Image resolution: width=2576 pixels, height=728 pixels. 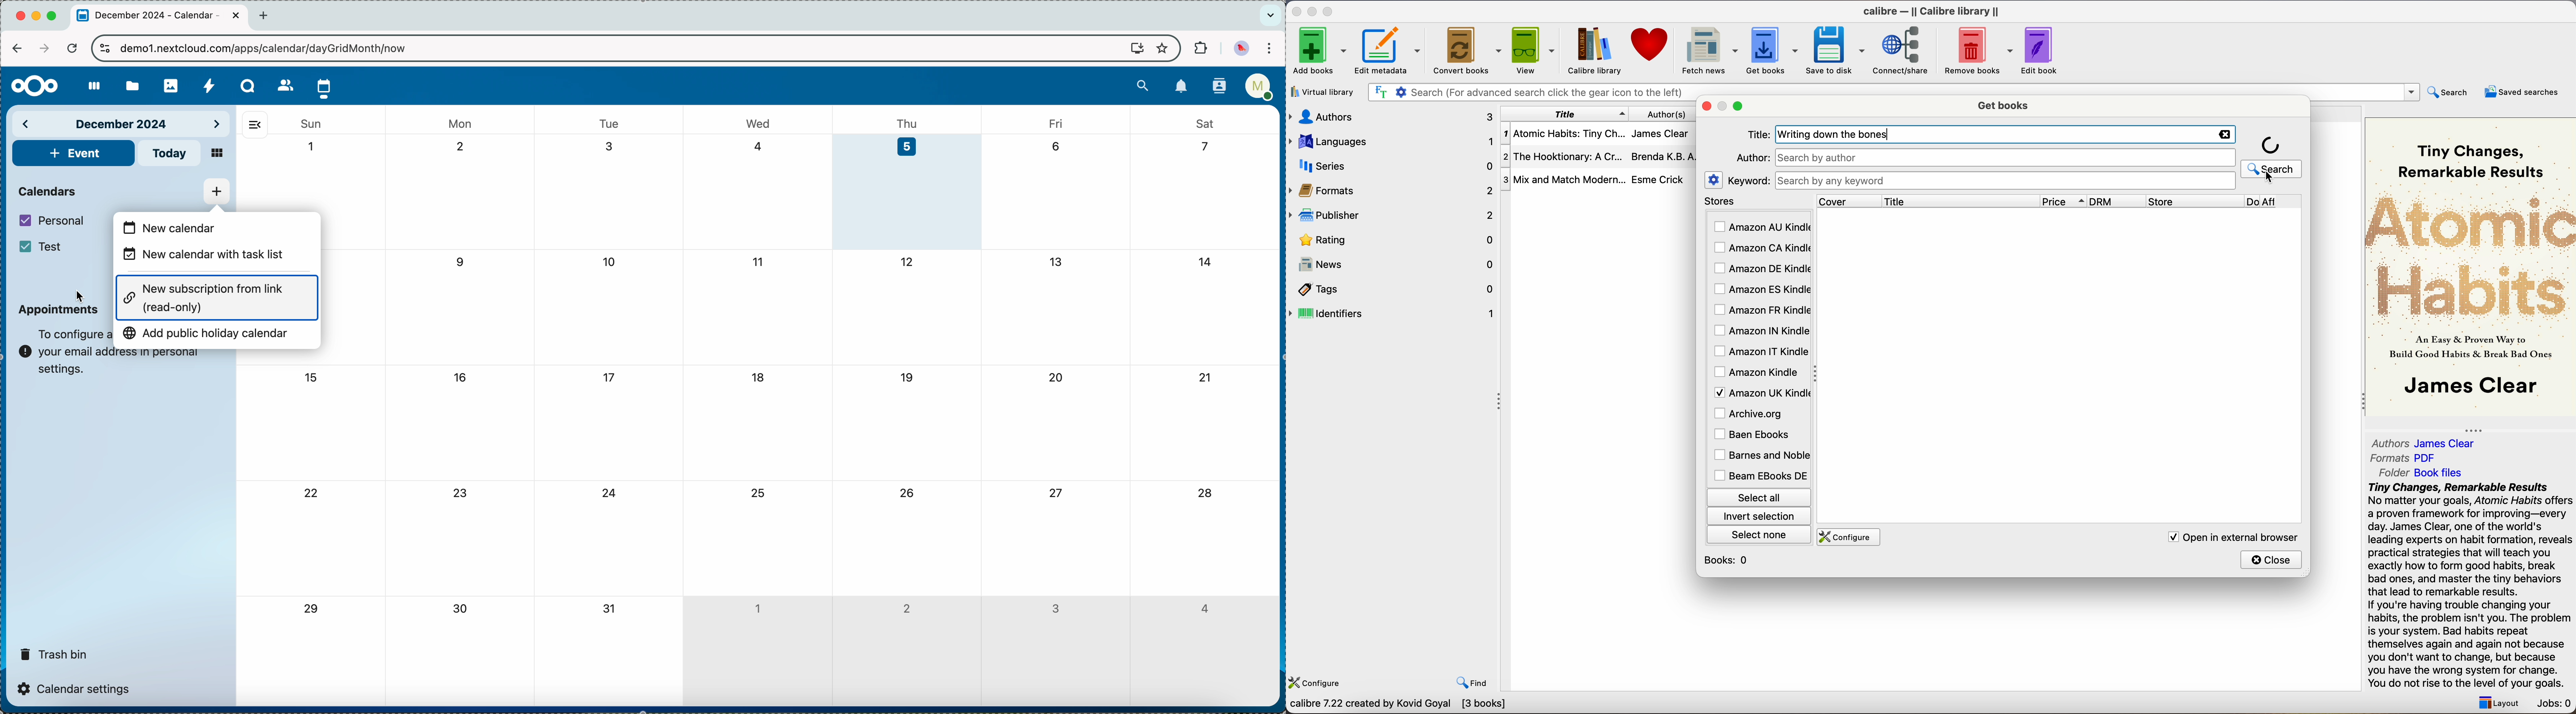 I want to click on 6, so click(x=1056, y=145).